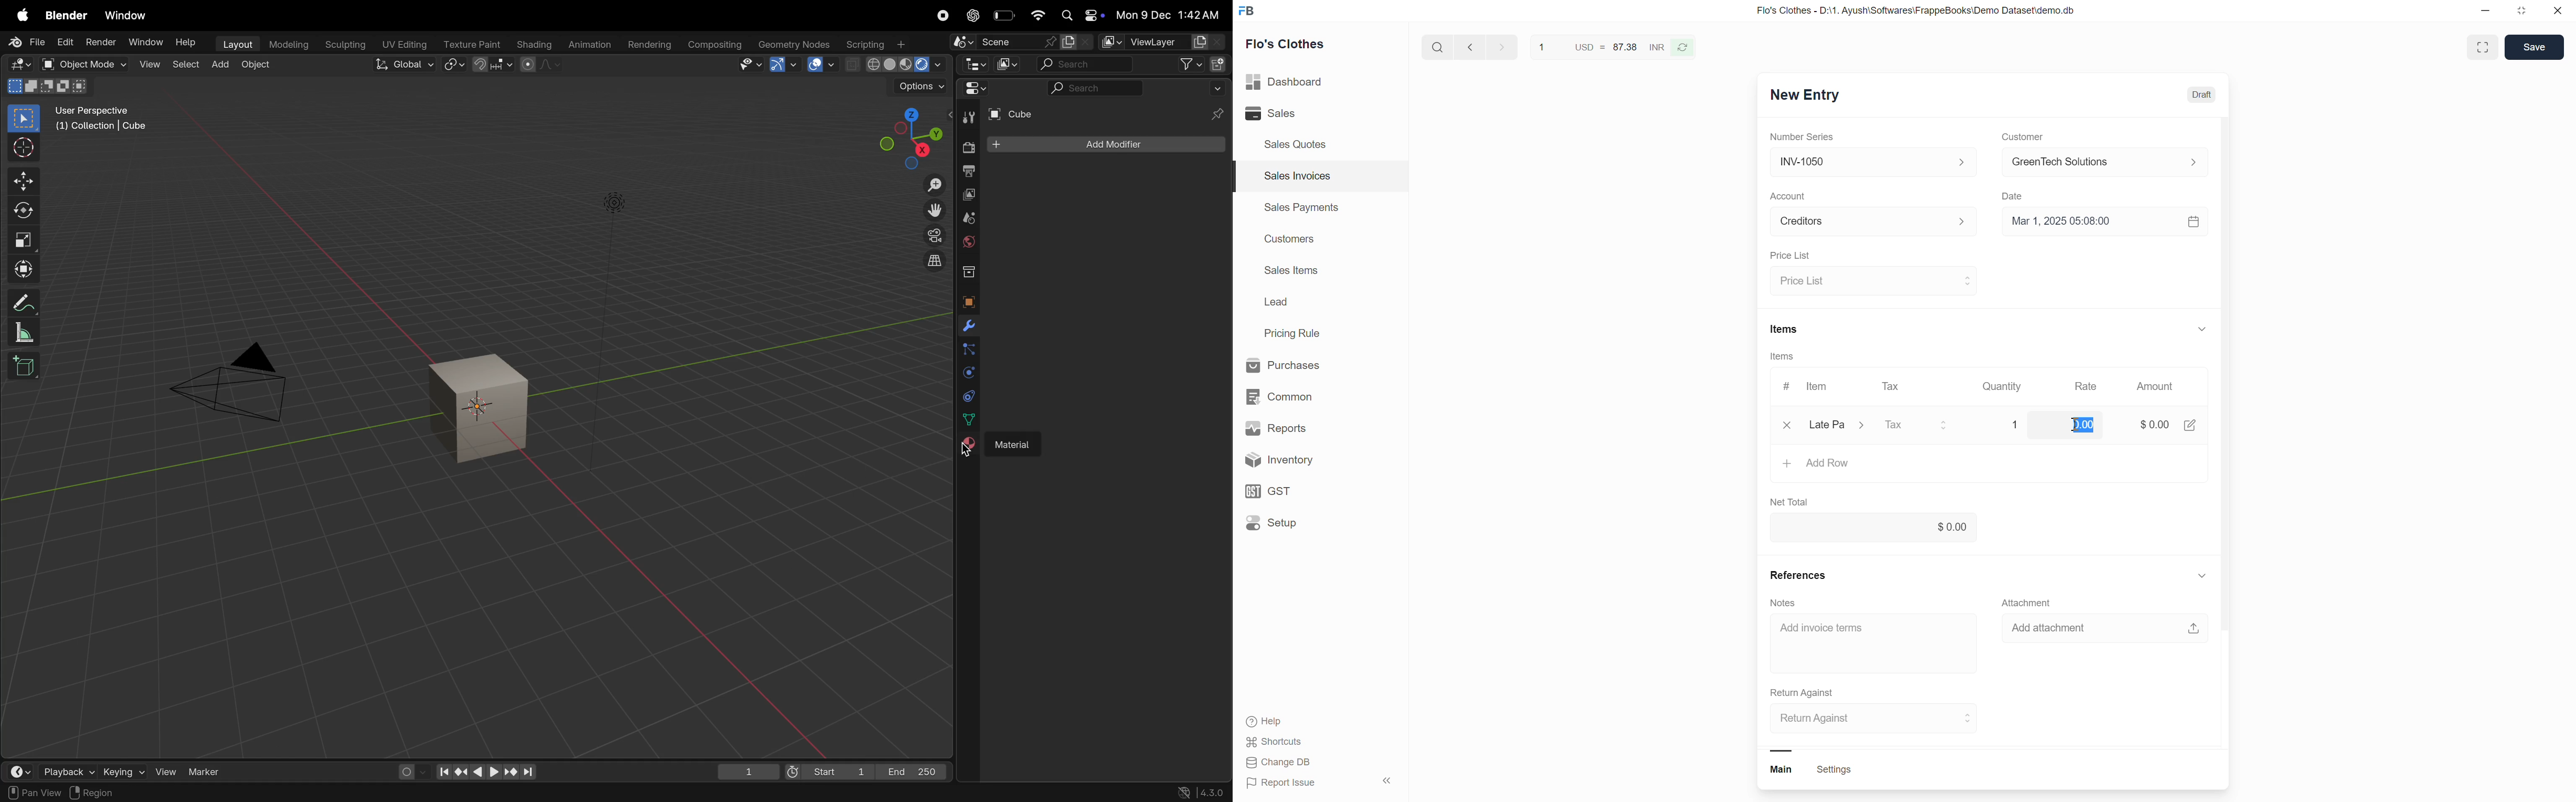  Describe the element at coordinates (1926, 12) in the screenshot. I see `Flo's Clothes - D:\1. Ayush\Softwares\FrappeBooks\Demo Dataset\demo.db` at that location.